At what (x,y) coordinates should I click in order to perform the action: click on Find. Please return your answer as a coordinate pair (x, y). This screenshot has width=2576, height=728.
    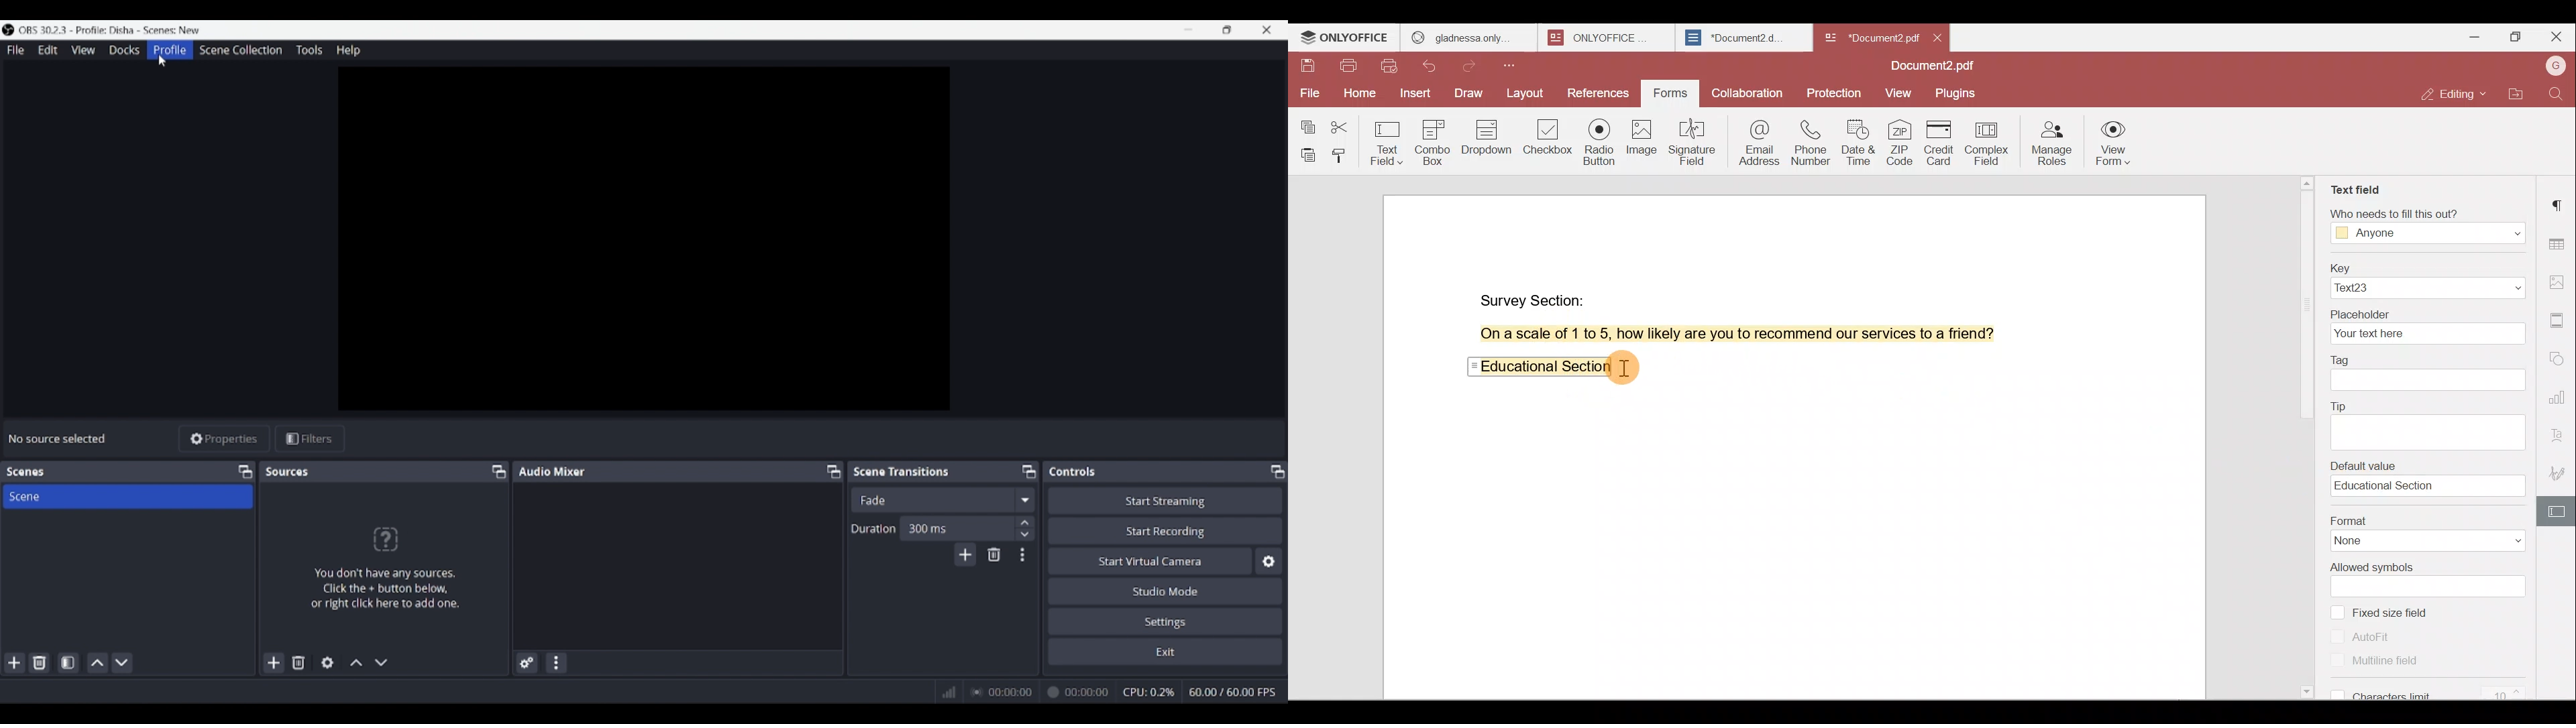
    Looking at the image, I should click on (2559, 94).